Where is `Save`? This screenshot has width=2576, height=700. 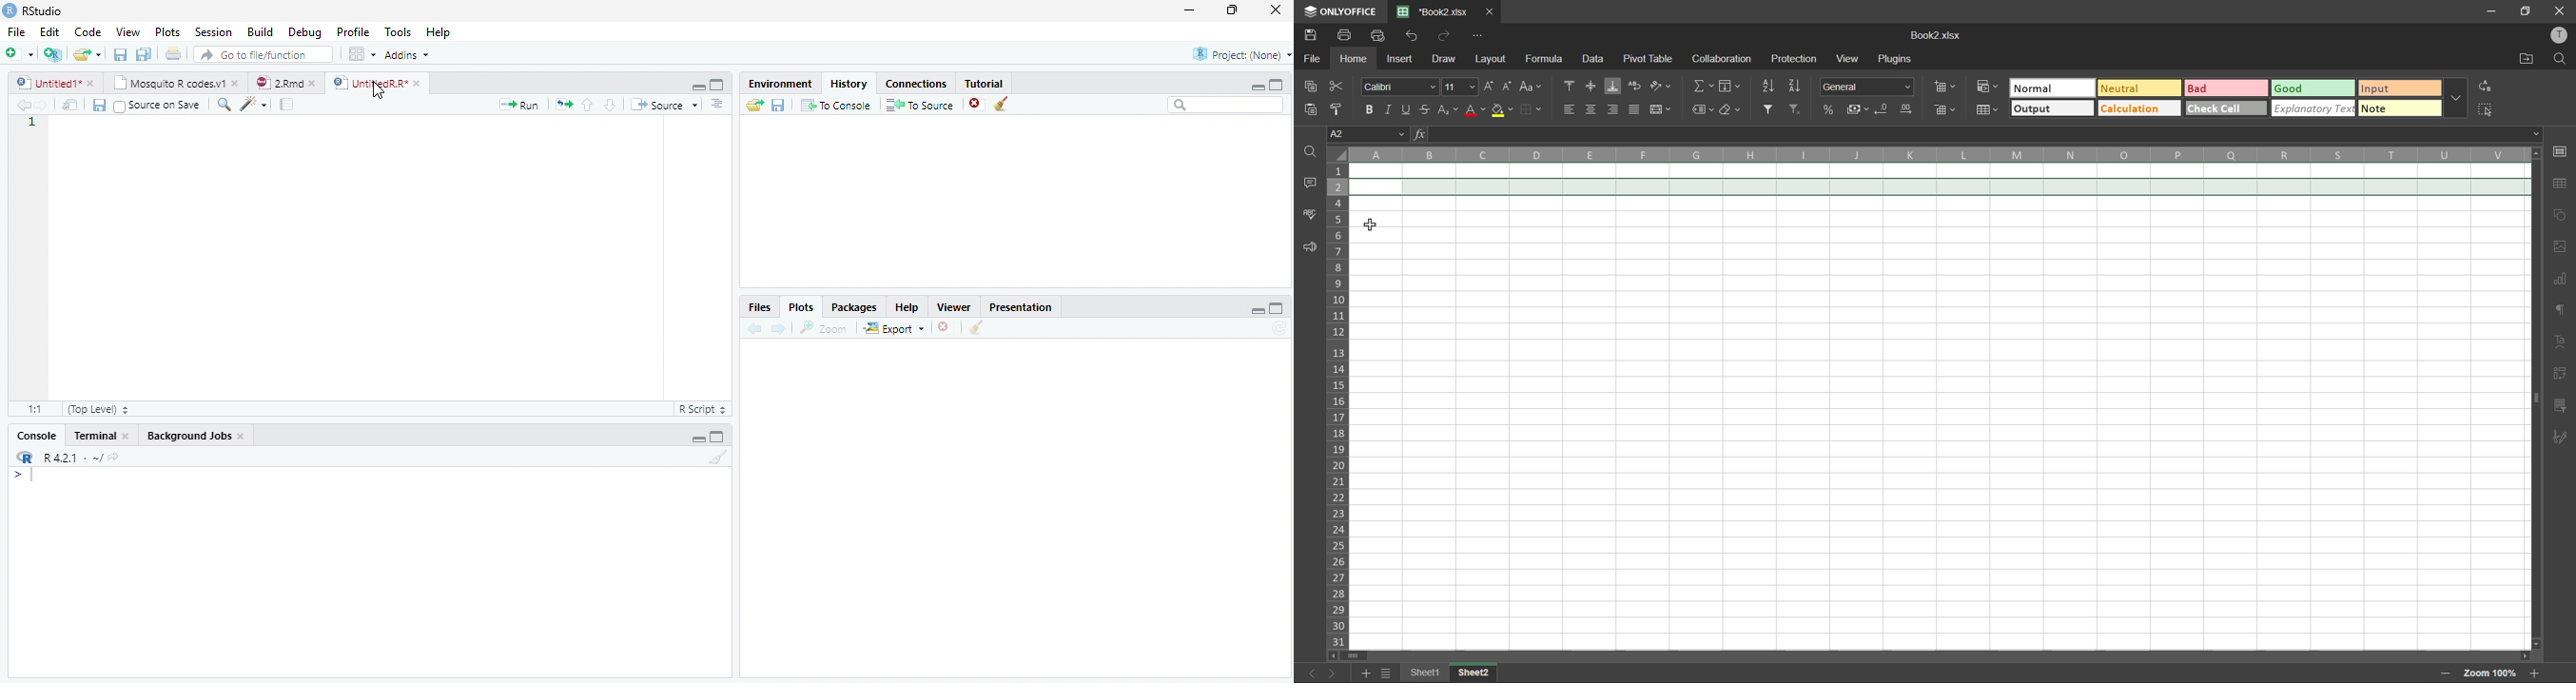
Save is located at coordinates (99, 105).